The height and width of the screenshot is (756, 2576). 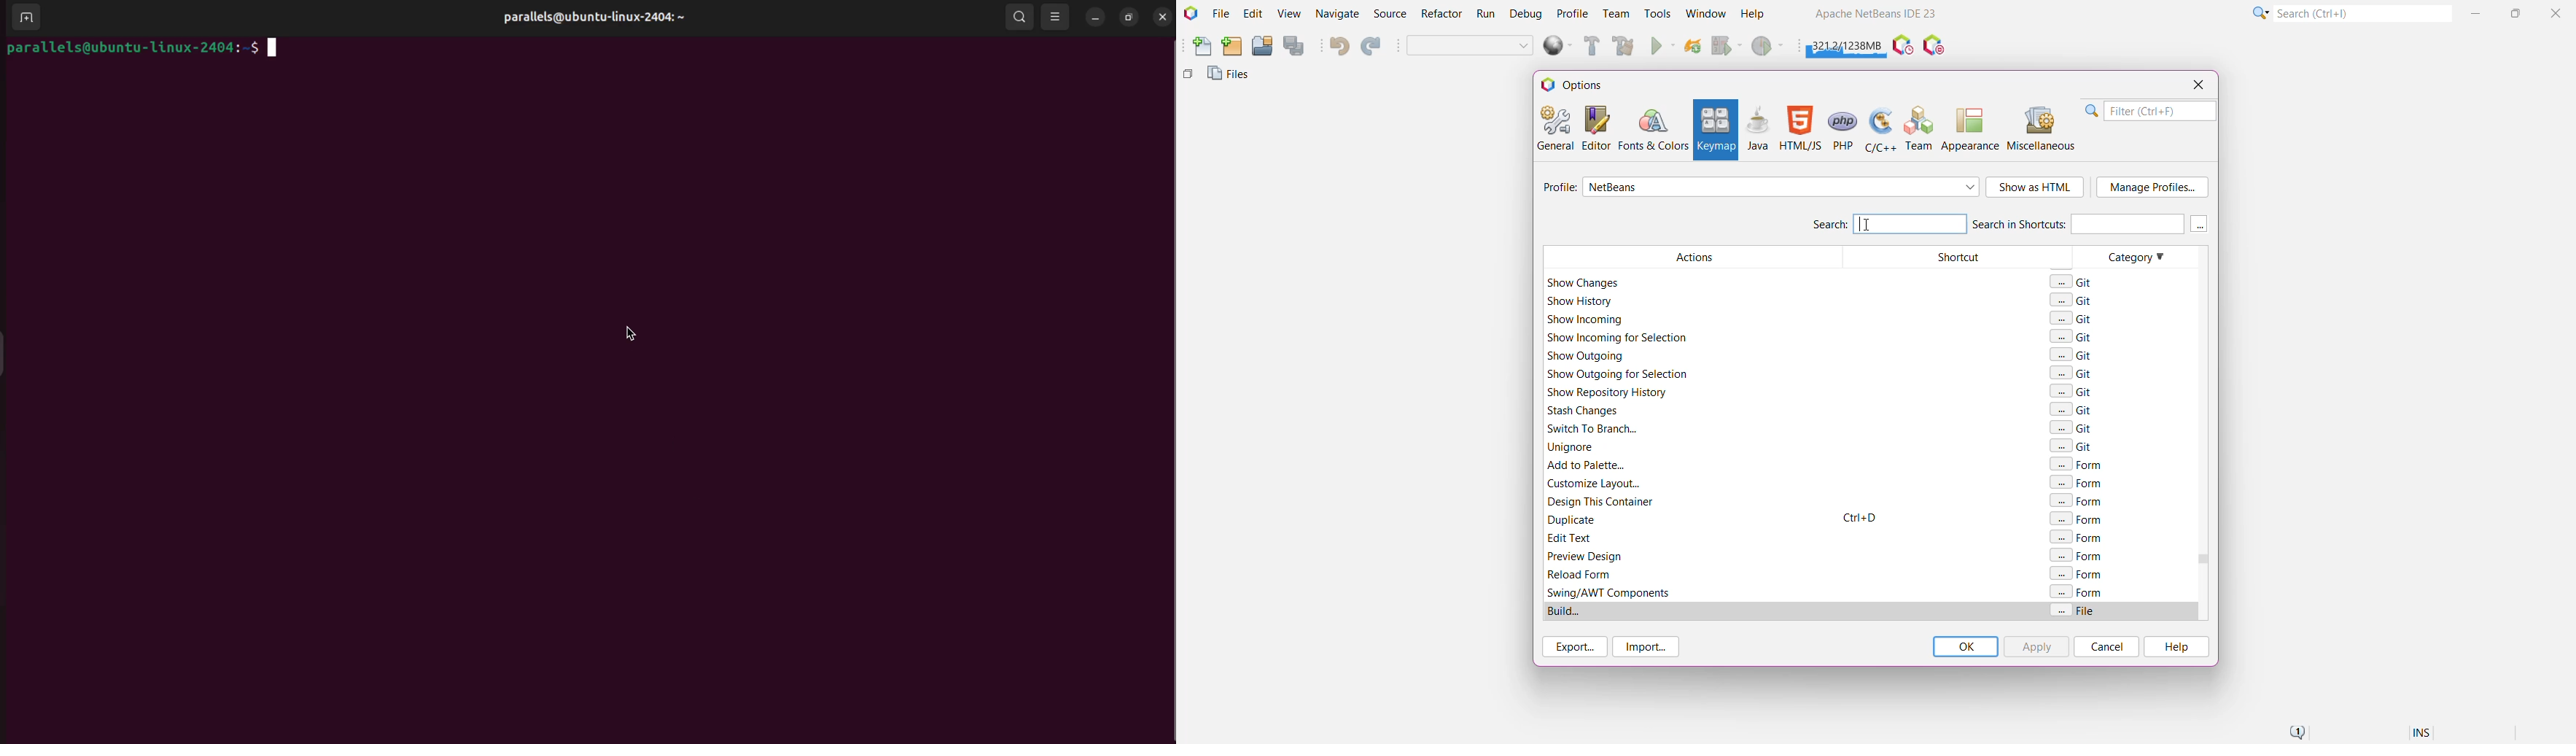 I want to click on Options, so click(x=1579, y=84).